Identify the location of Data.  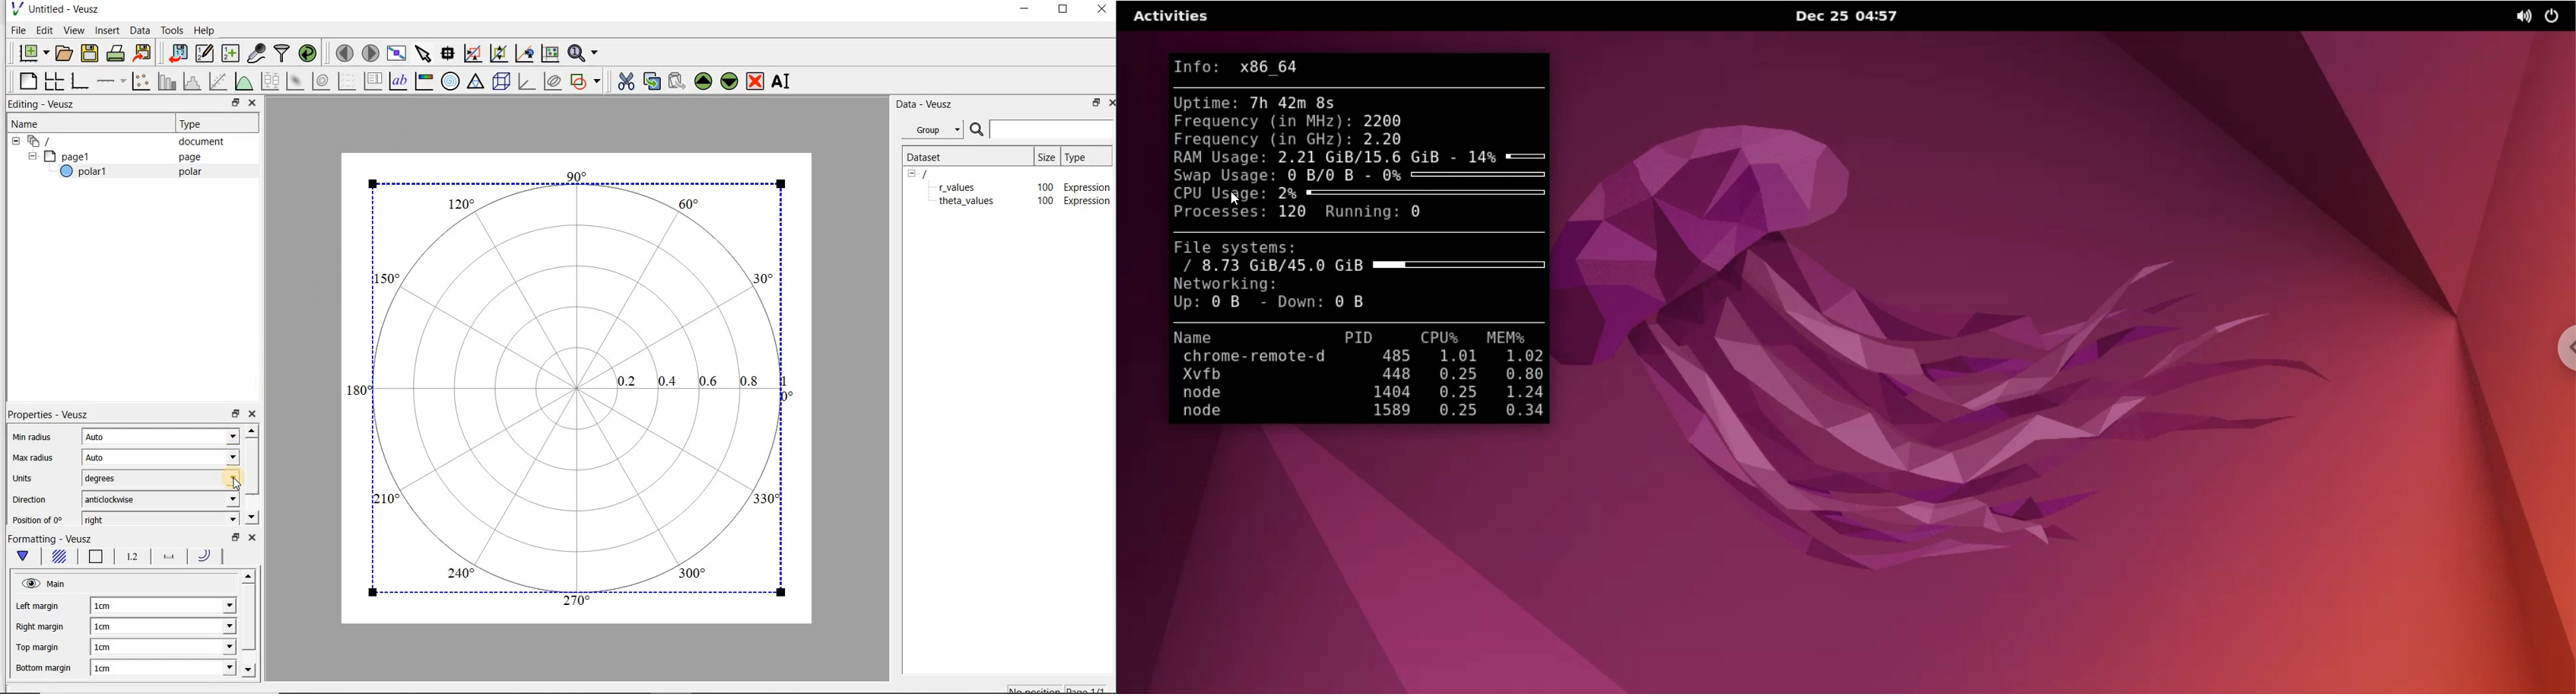
(141, 30).